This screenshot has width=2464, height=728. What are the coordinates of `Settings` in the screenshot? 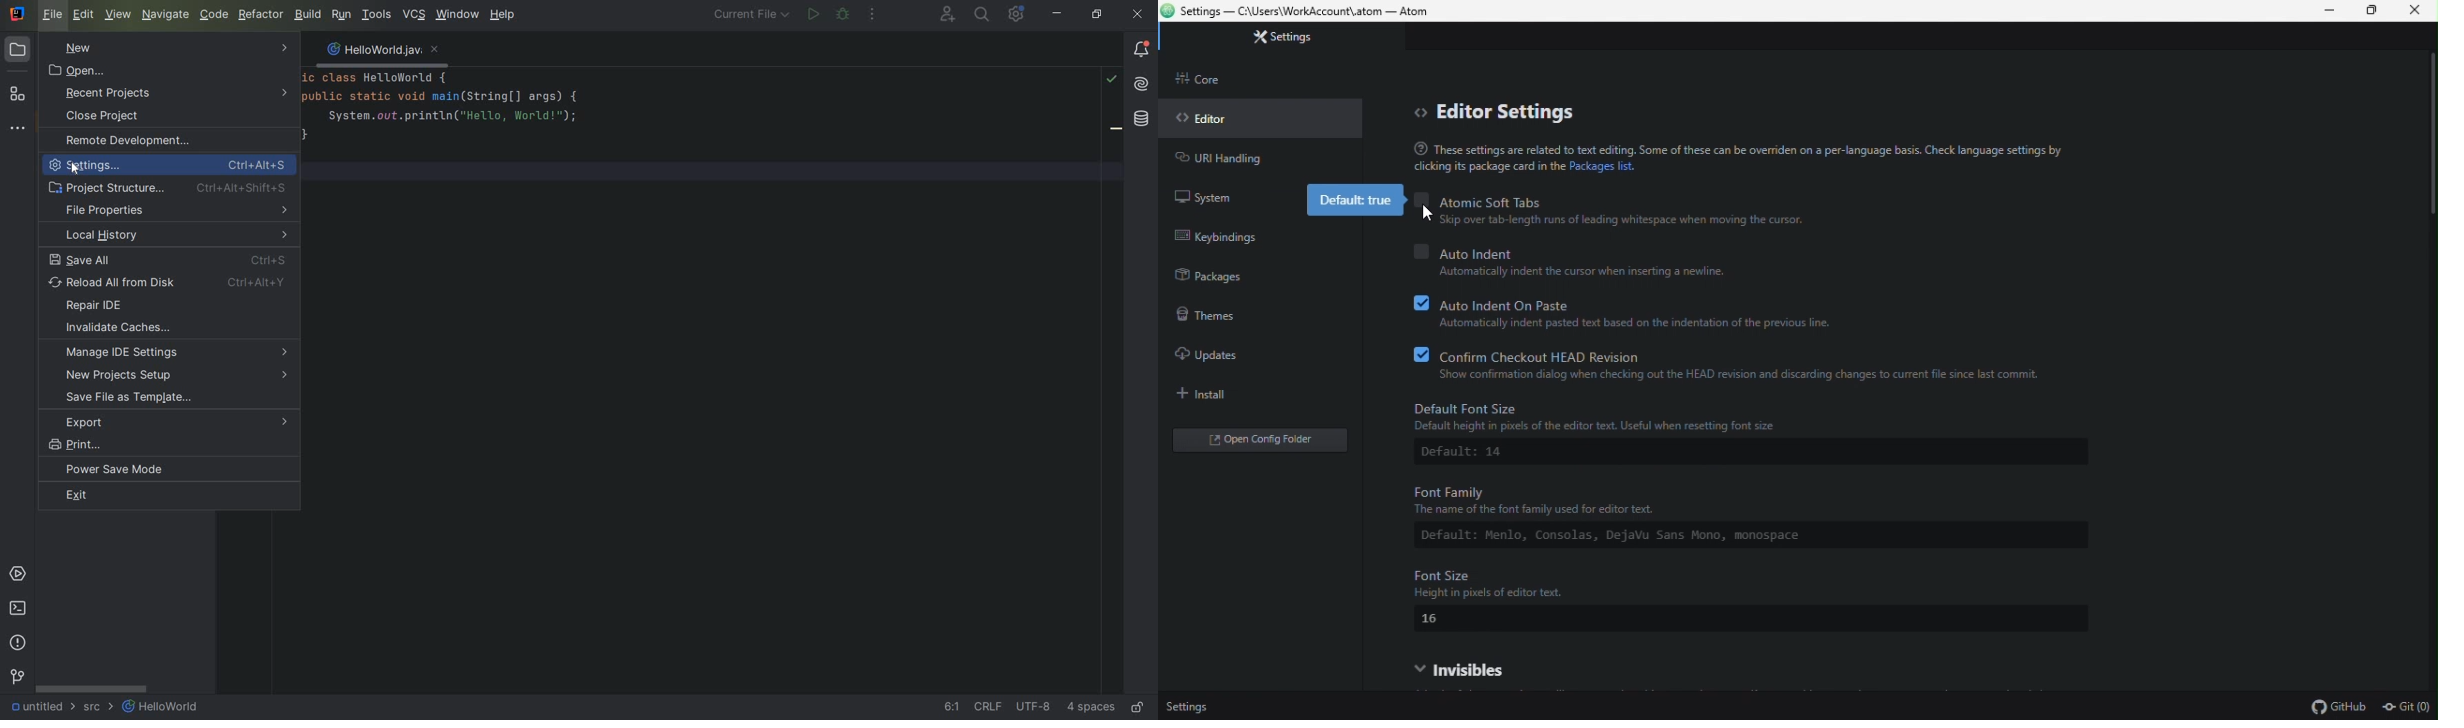 It's located at (1299, 38).